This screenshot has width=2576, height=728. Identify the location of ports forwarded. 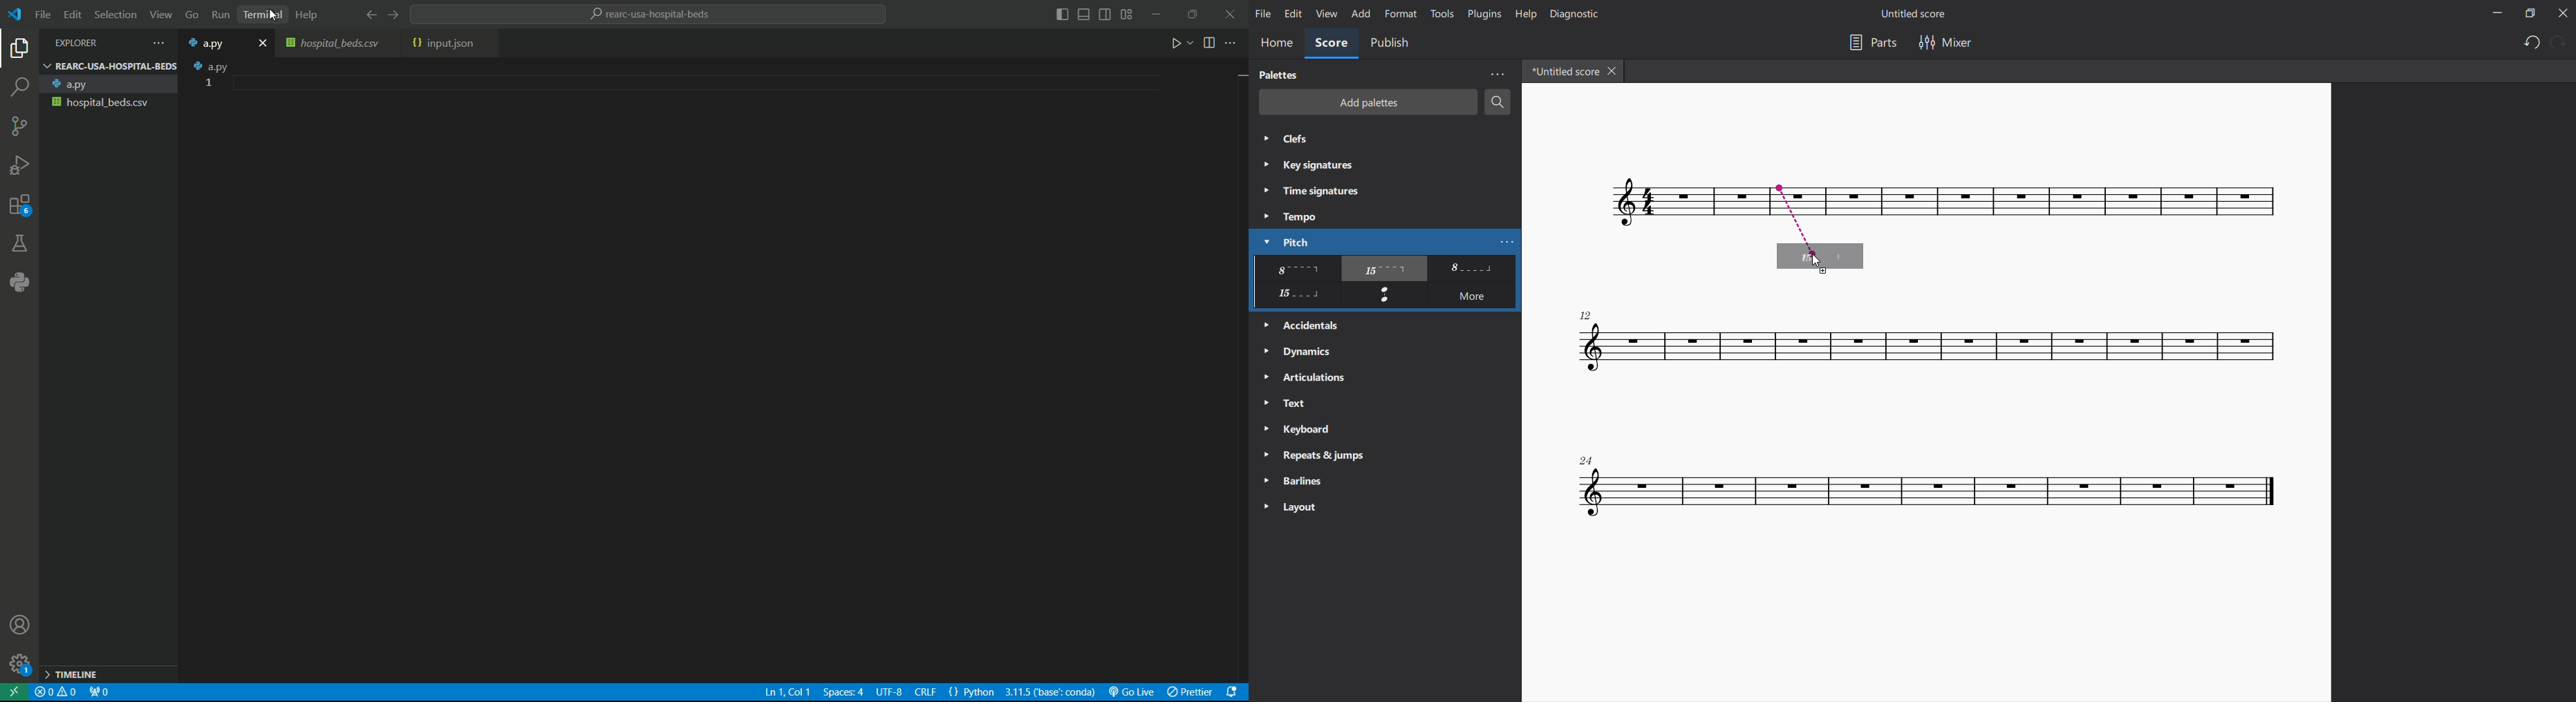
(100, 692).